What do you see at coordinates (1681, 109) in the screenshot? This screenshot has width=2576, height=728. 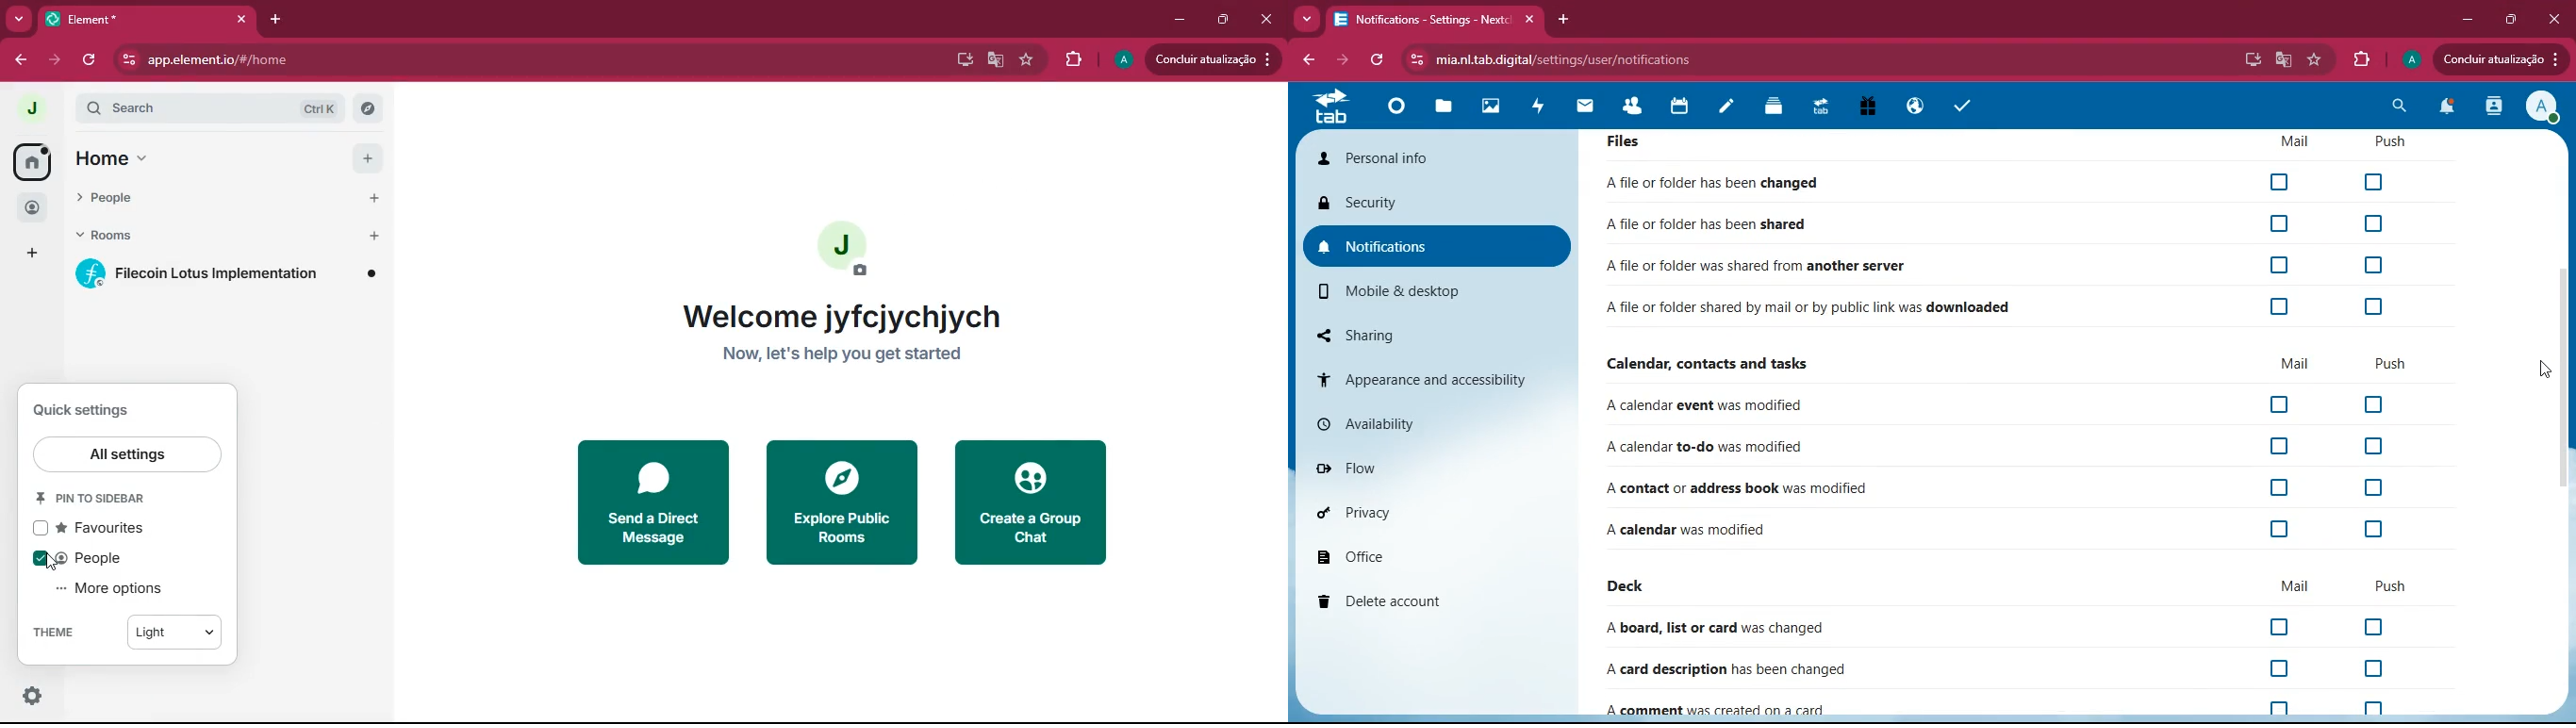 I see `calendar` at bounding box center [1681, 109].